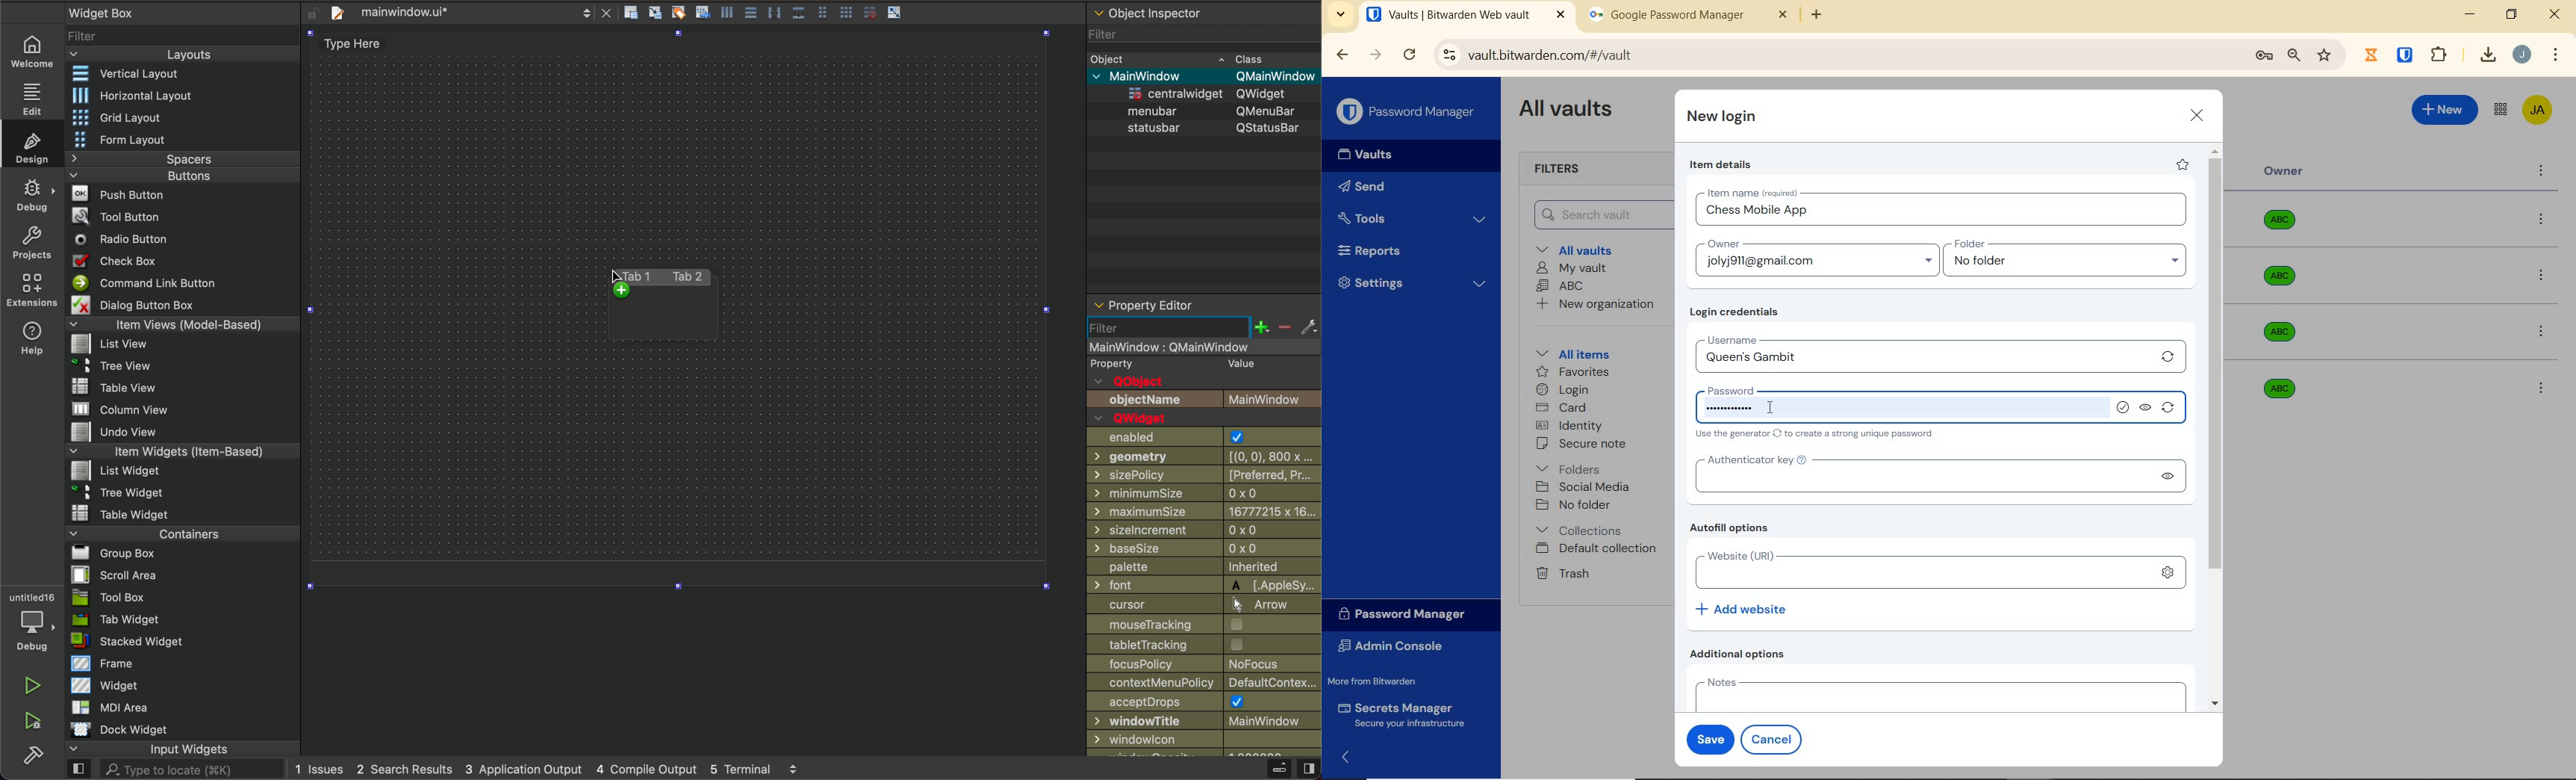 Image resolution: width=2576 pixels, height=784 pixels. What do you see at coordinates (1722, 245) in the screenshot?
I see `owner` at bounding box center [1722, 245].